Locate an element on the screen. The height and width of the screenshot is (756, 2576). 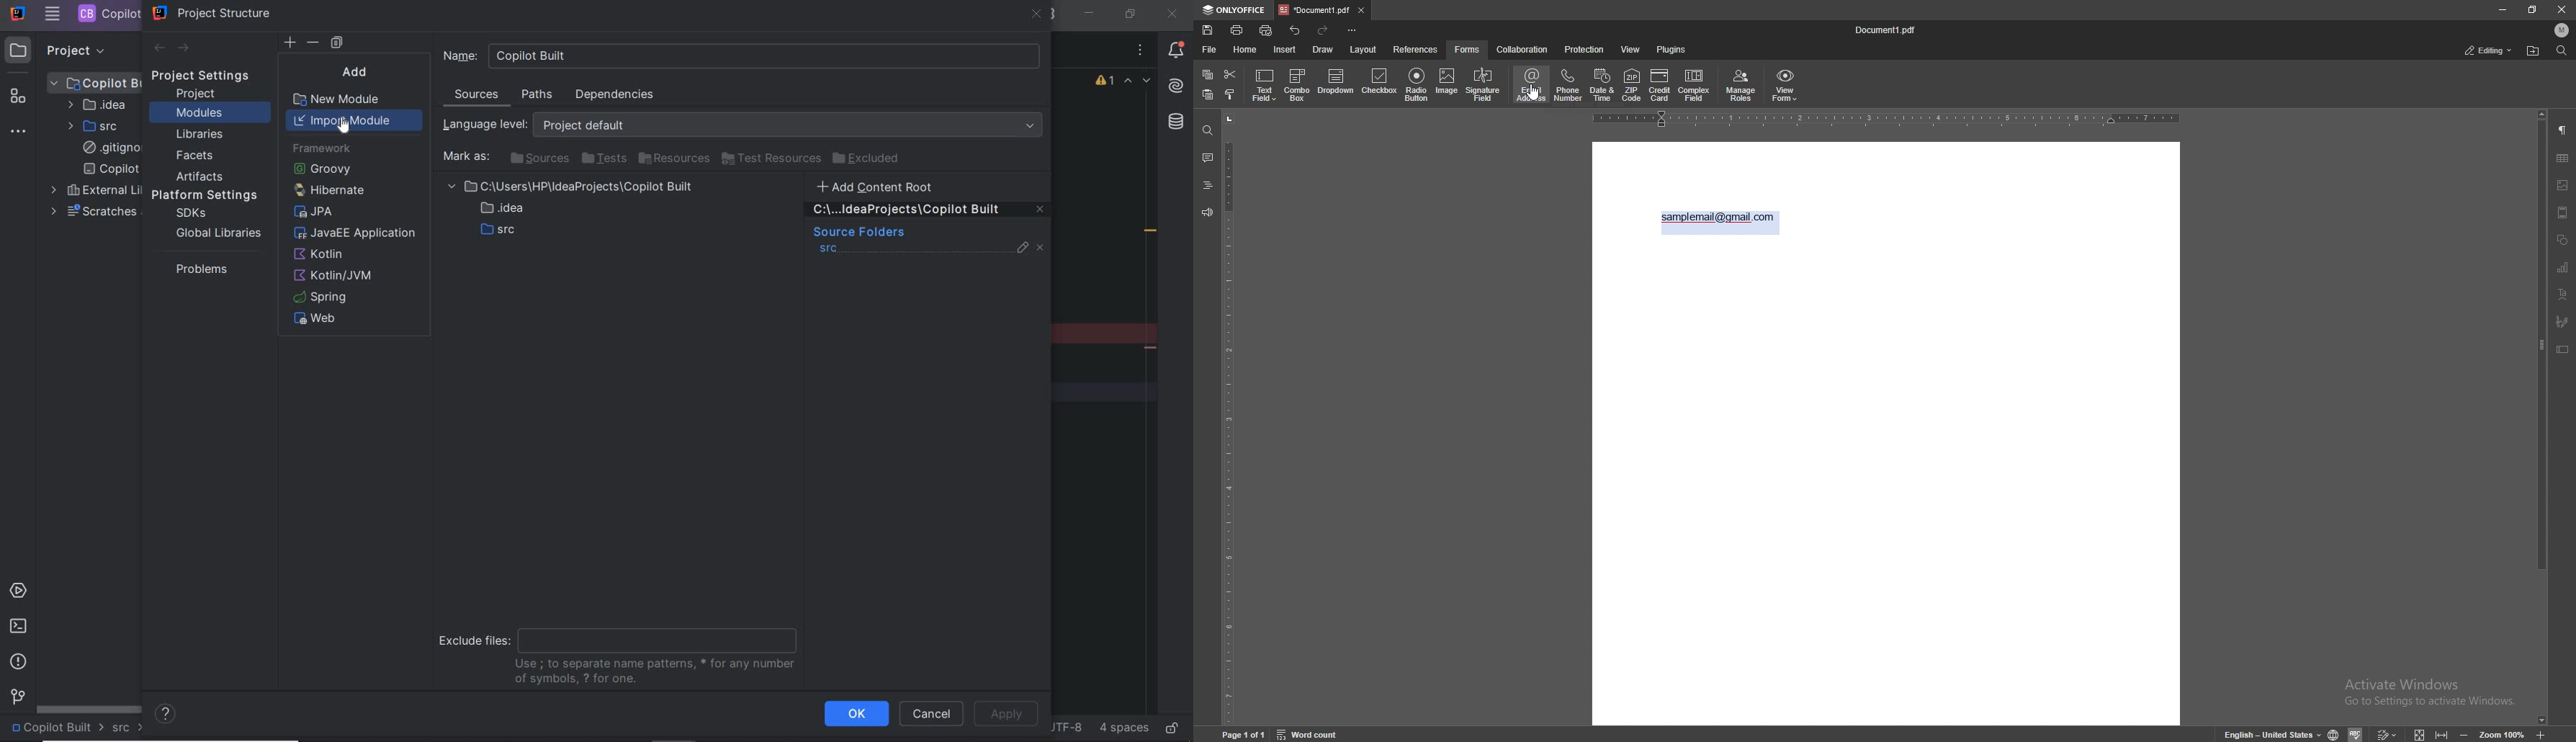
onlyoffice is located at coordinates (1234, 10).